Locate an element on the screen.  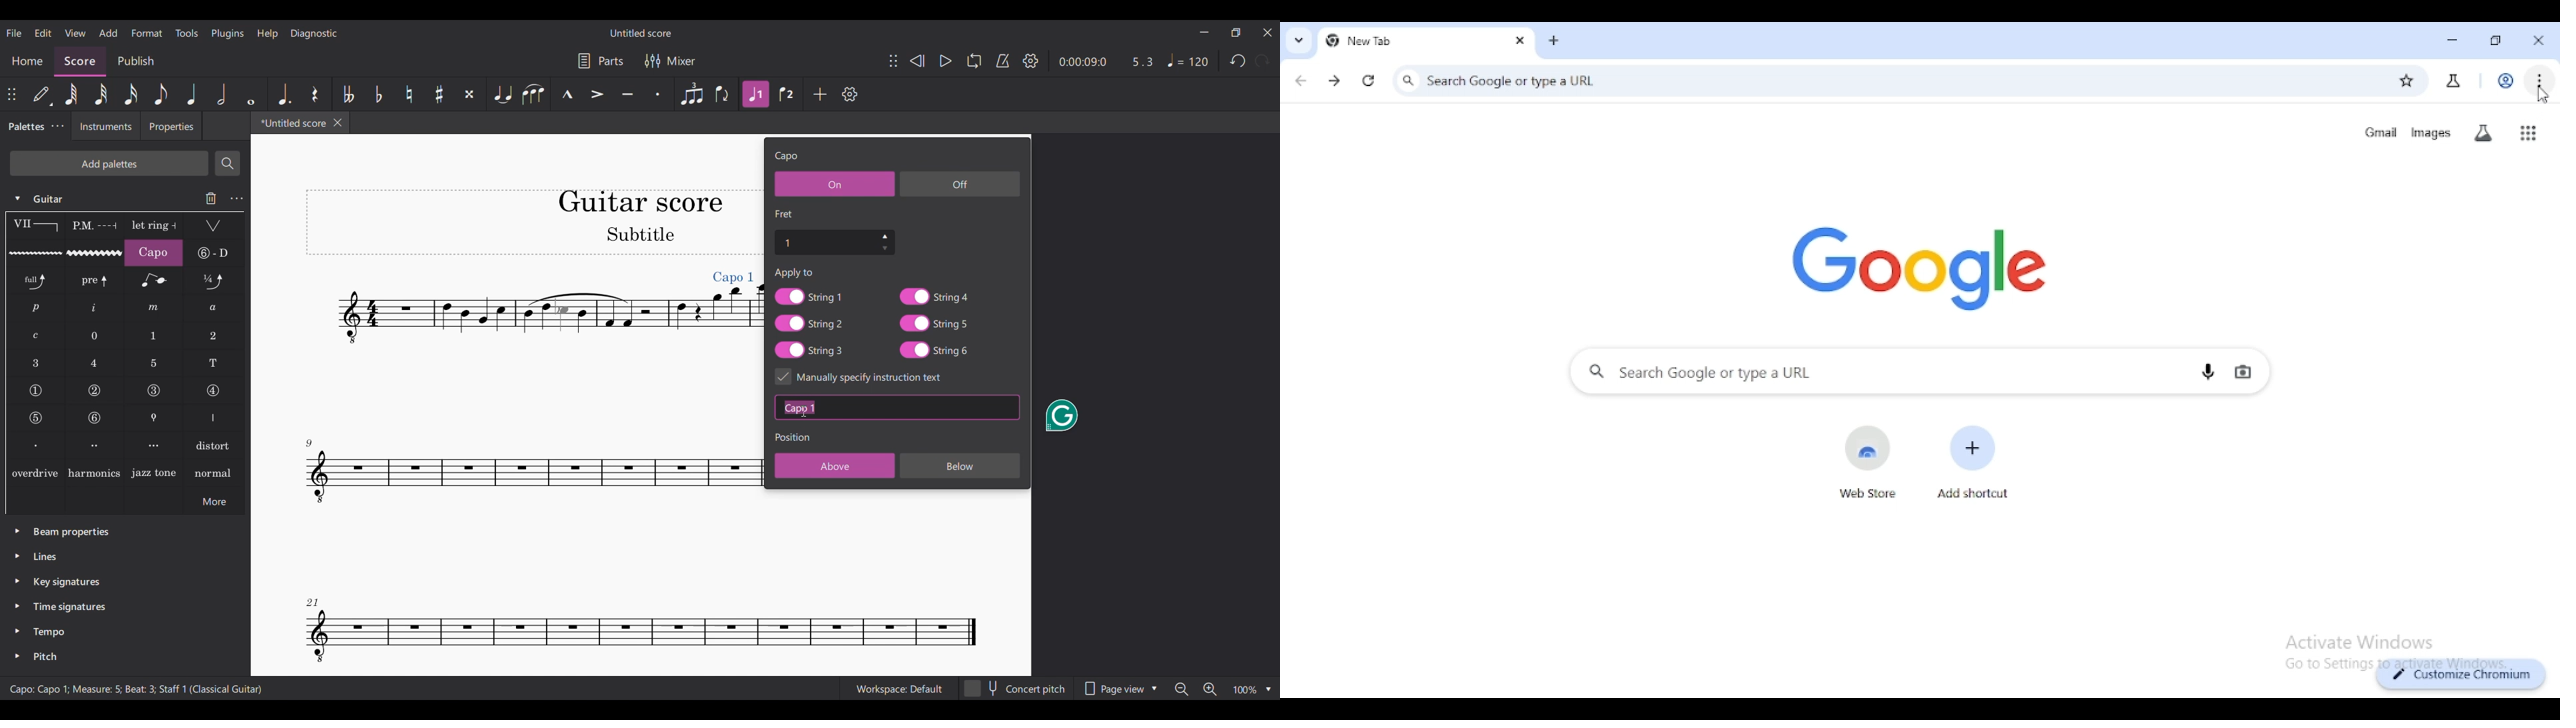
Score is located at coordinates (81, 61).